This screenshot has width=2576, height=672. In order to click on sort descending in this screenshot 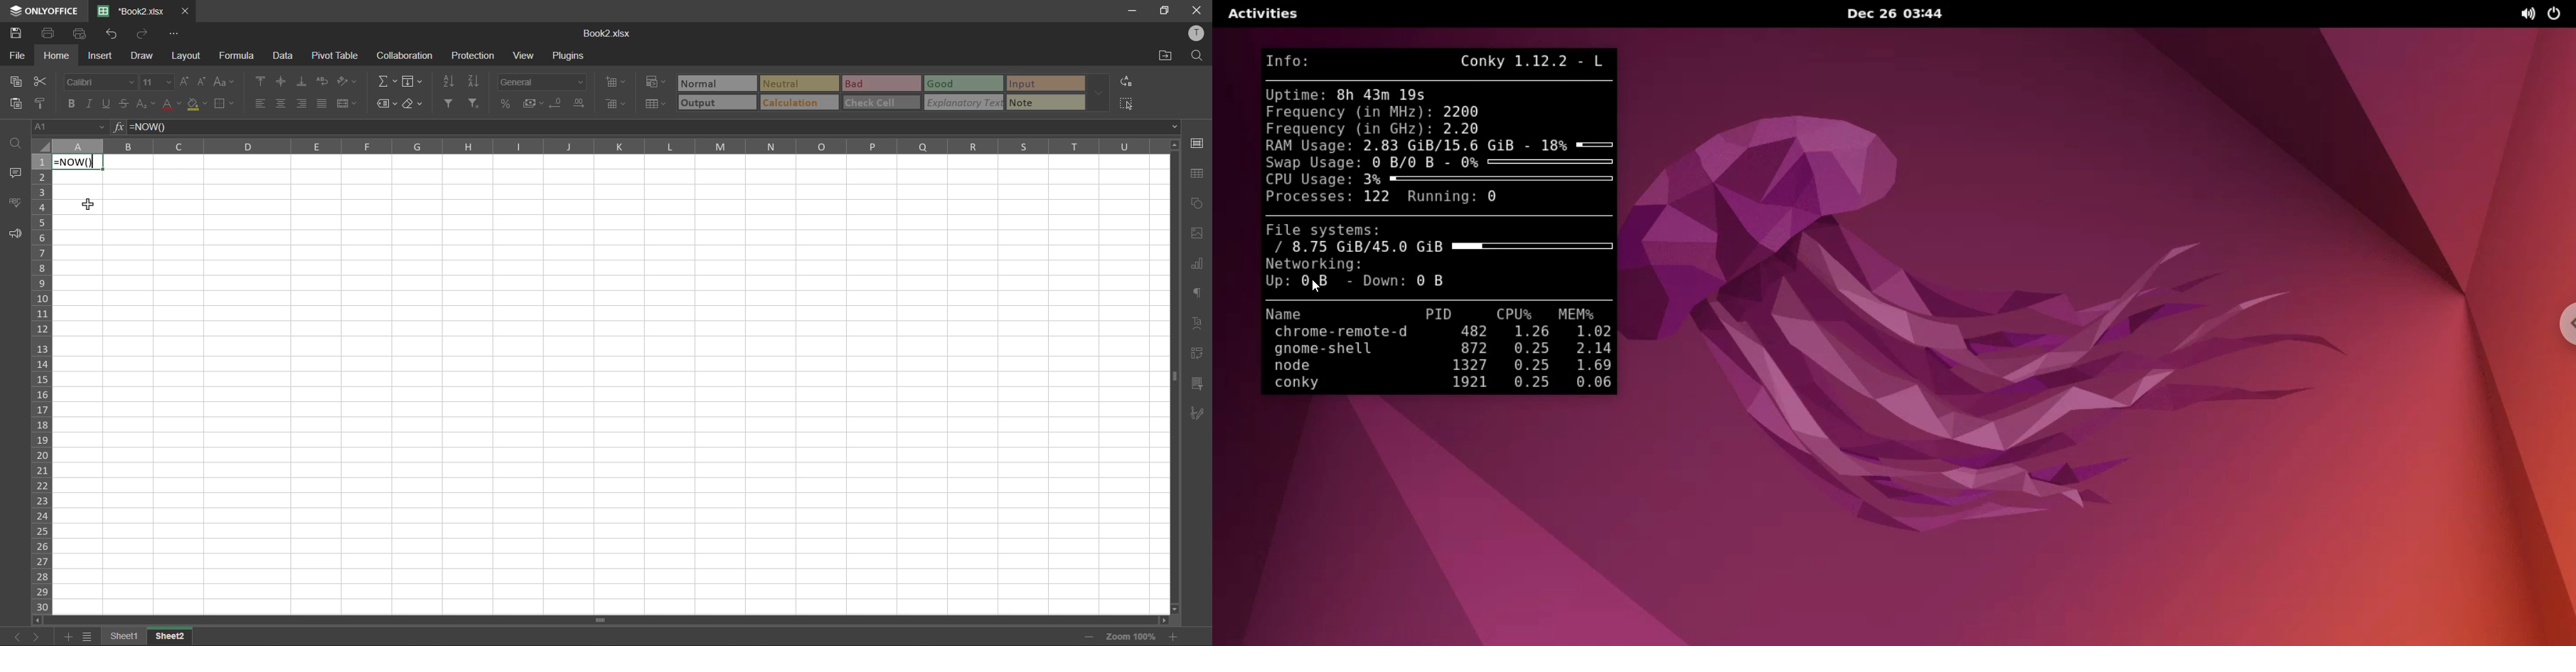, I will do `click(478, 80)`.